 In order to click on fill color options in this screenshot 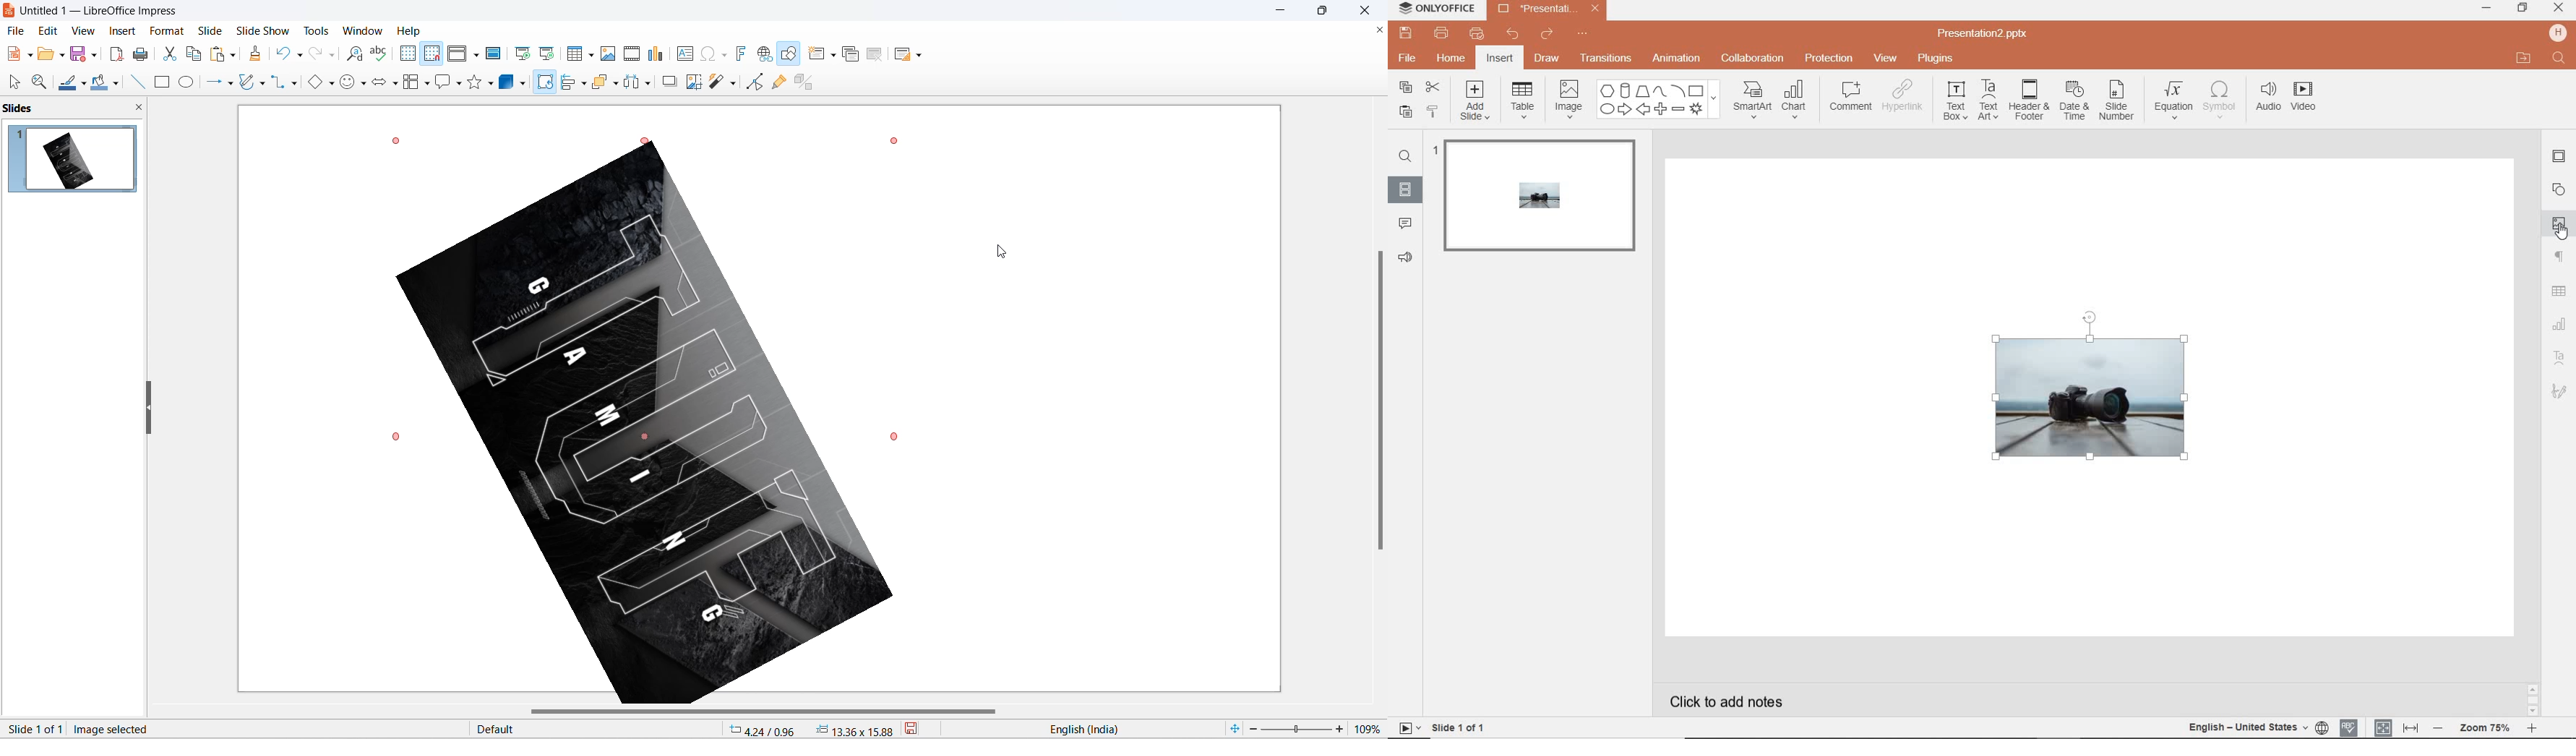, I will do `click(115, 85)`.